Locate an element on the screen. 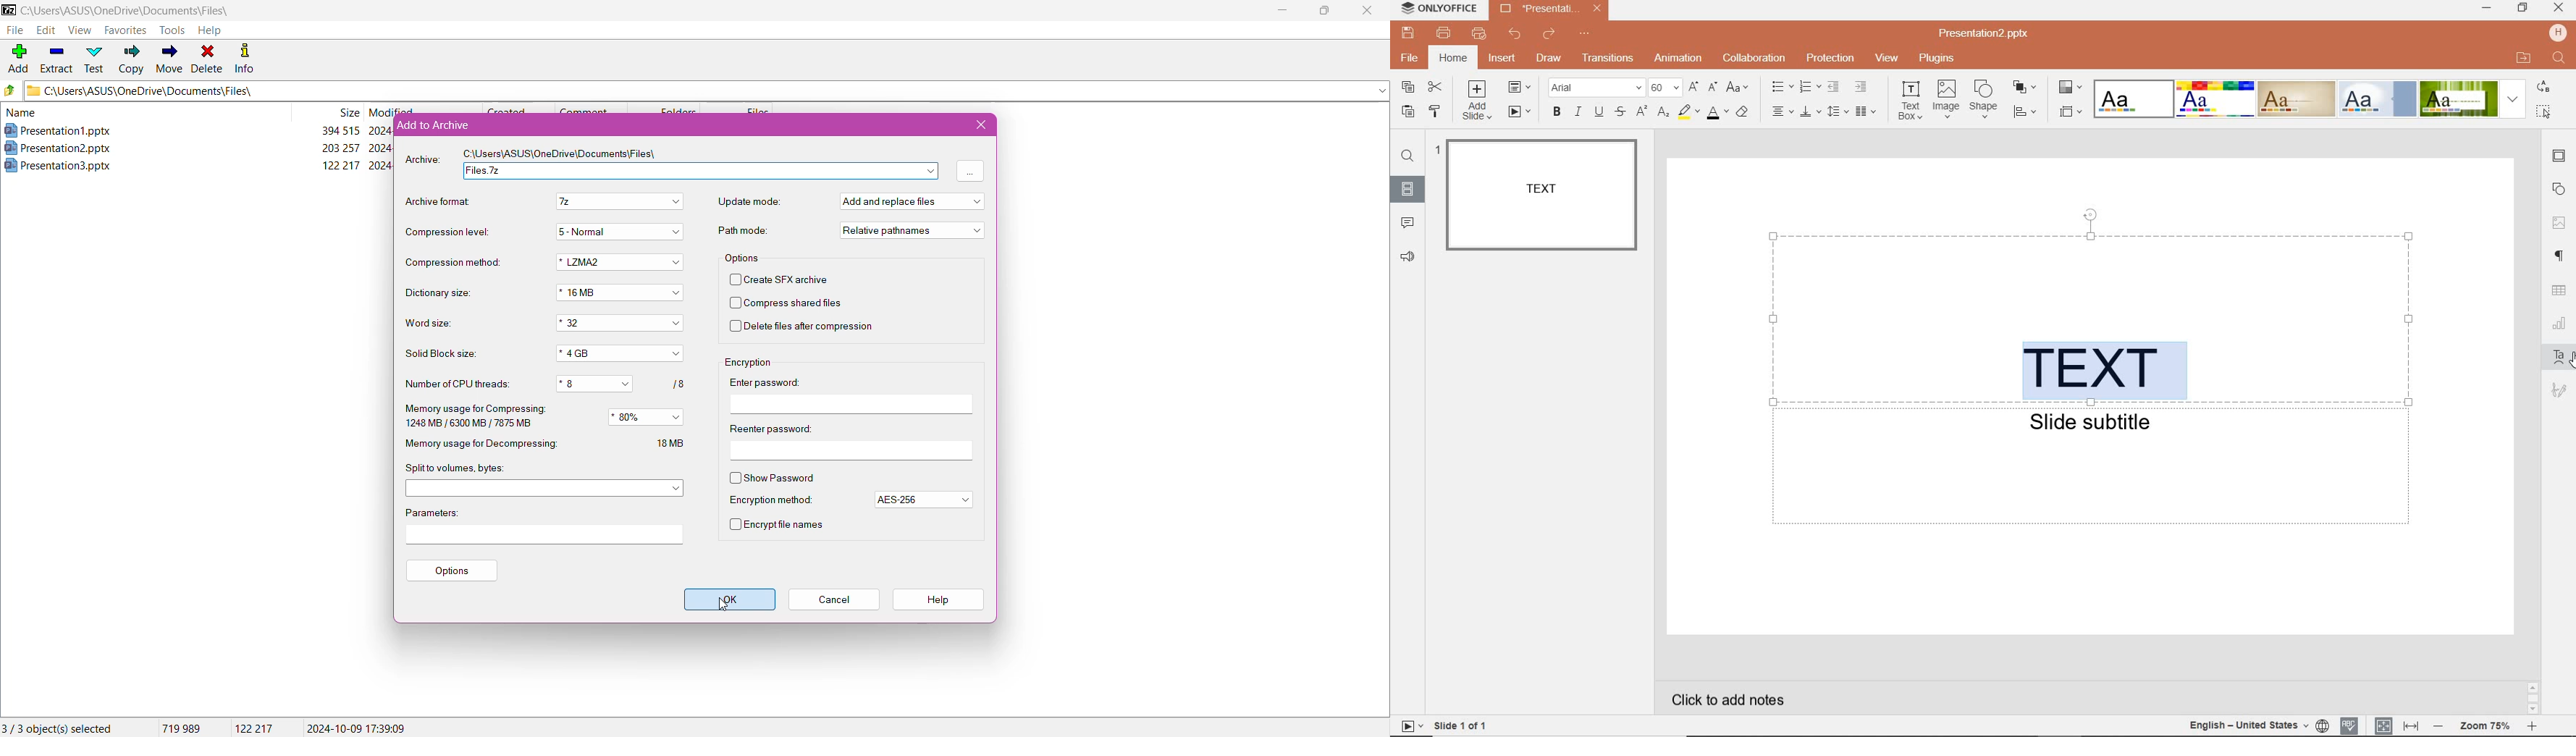 The image size is (2576, 756). CLEAR STYLE is located at coordinates (1746, 111).